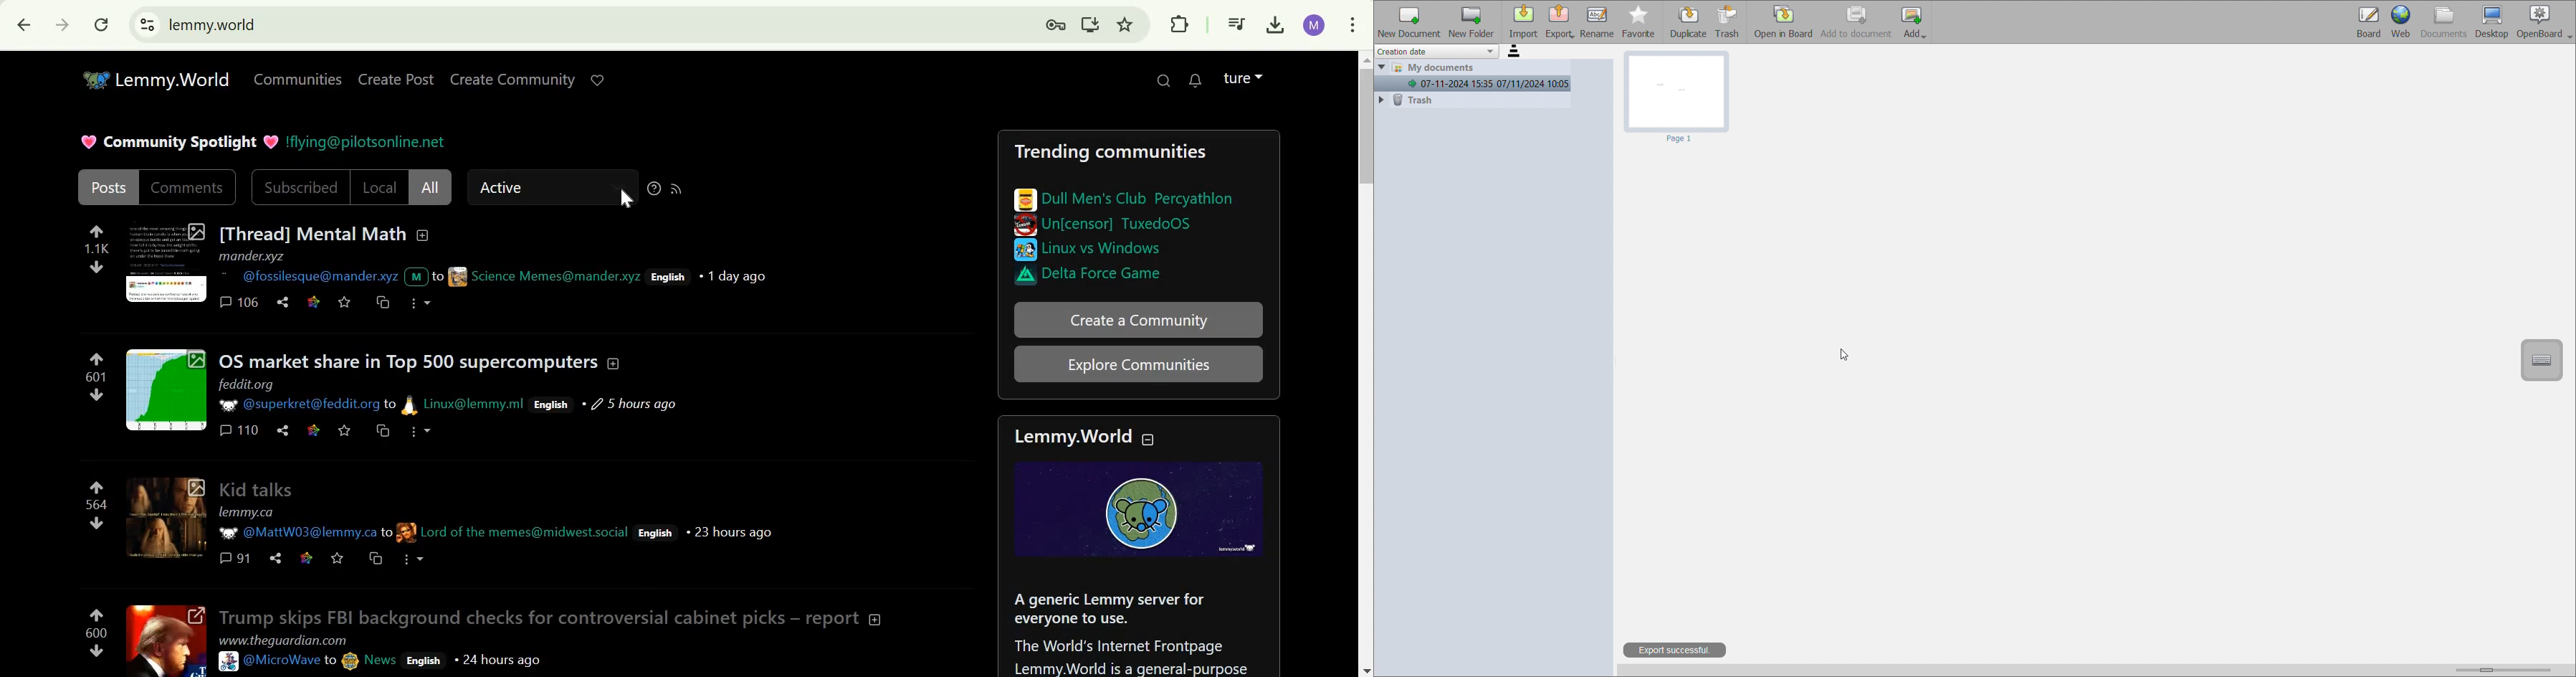  Describe the element at coordinates (875, 617) in the screenshot. I see `Collapse` at that location.